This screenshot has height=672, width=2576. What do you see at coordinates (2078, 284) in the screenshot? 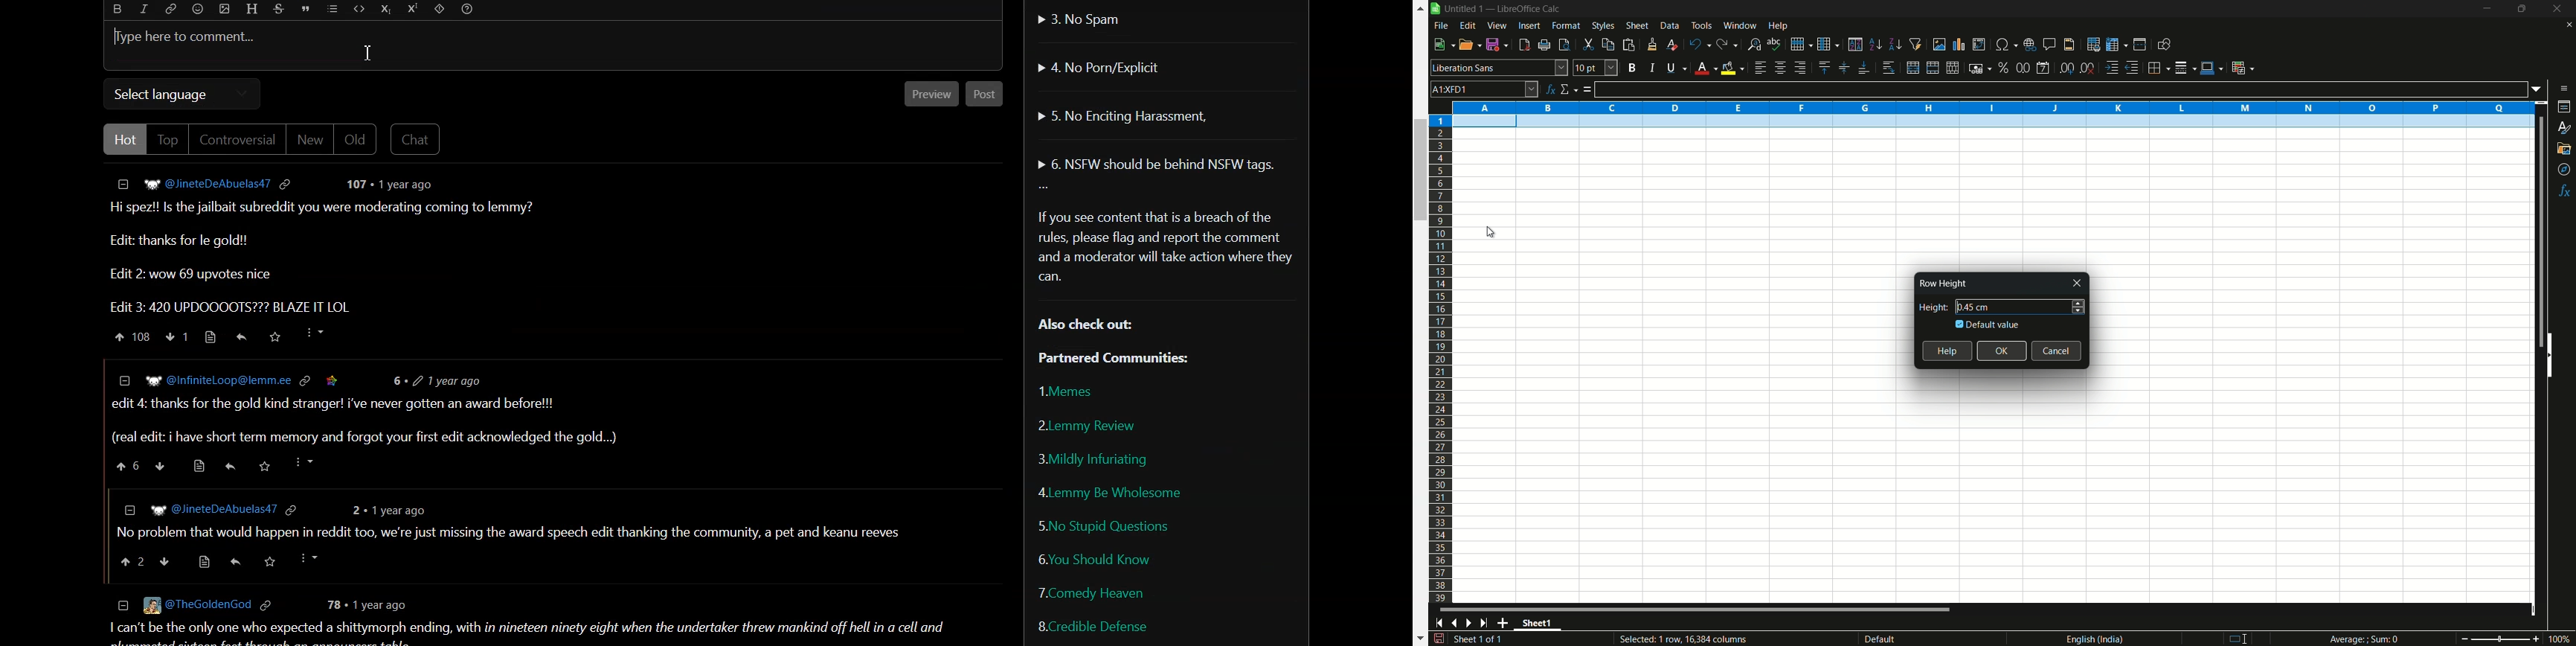
I see `close` at bounding box center [2078, 284].